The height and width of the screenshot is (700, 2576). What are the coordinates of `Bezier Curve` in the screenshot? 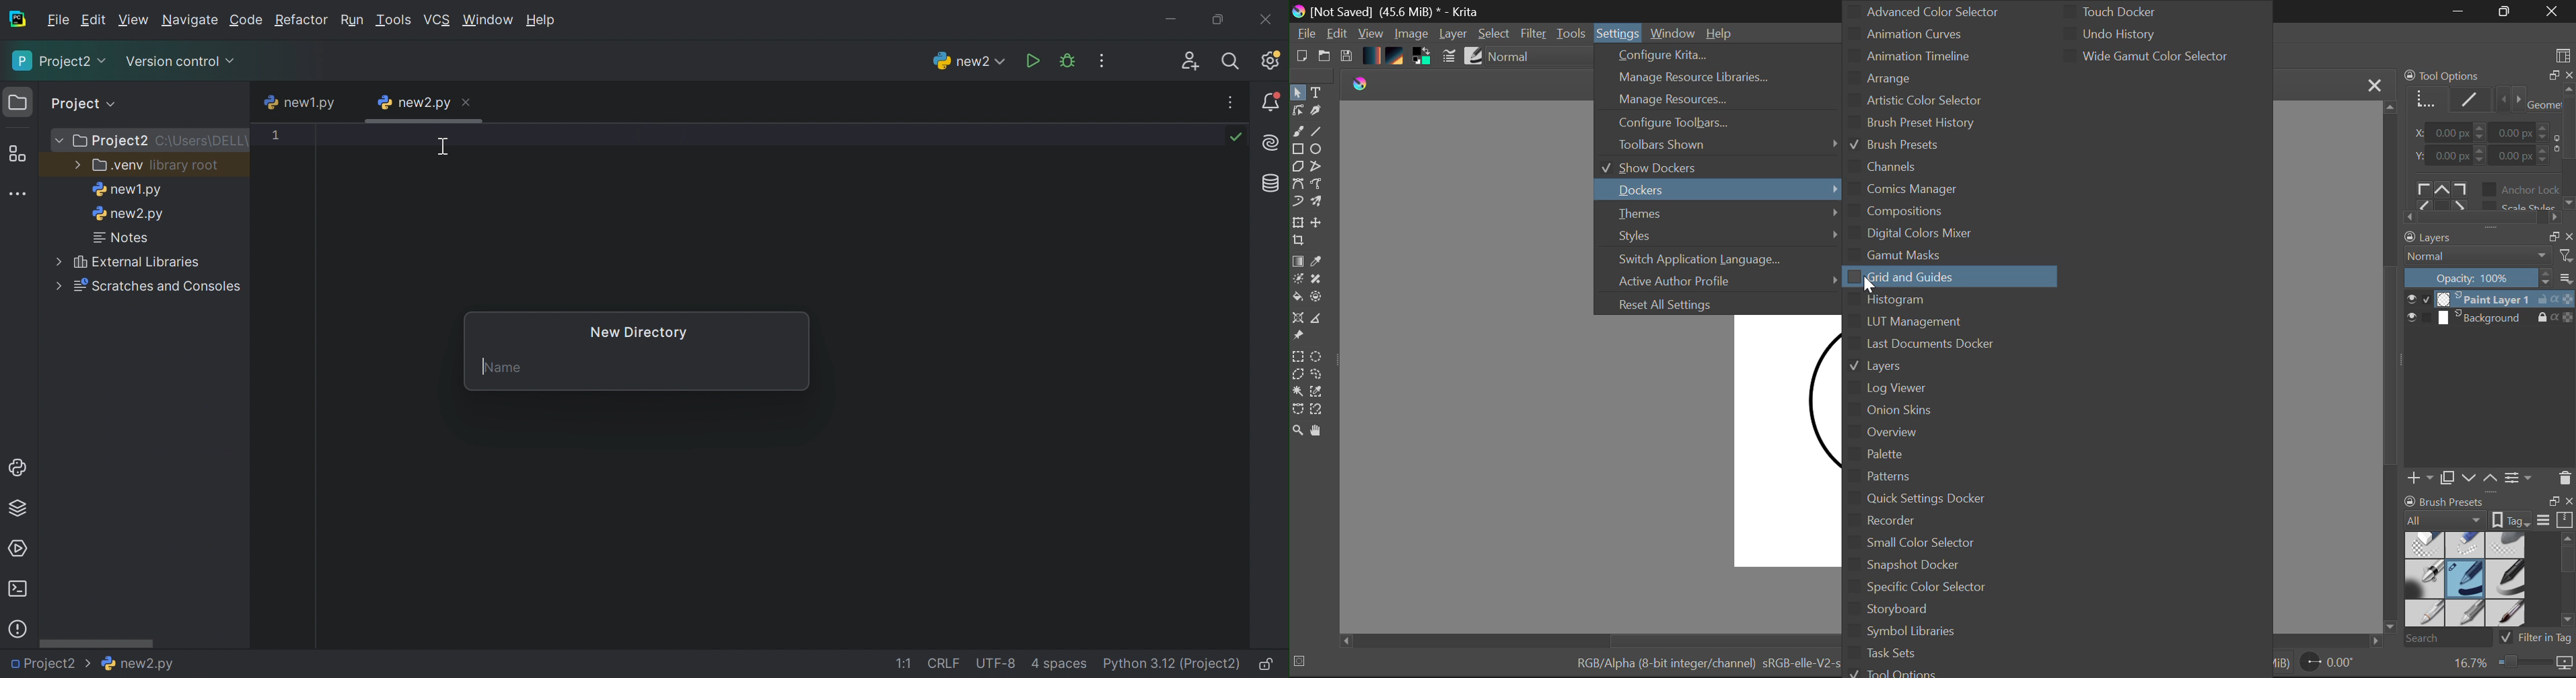 It's located at (1297, 186).